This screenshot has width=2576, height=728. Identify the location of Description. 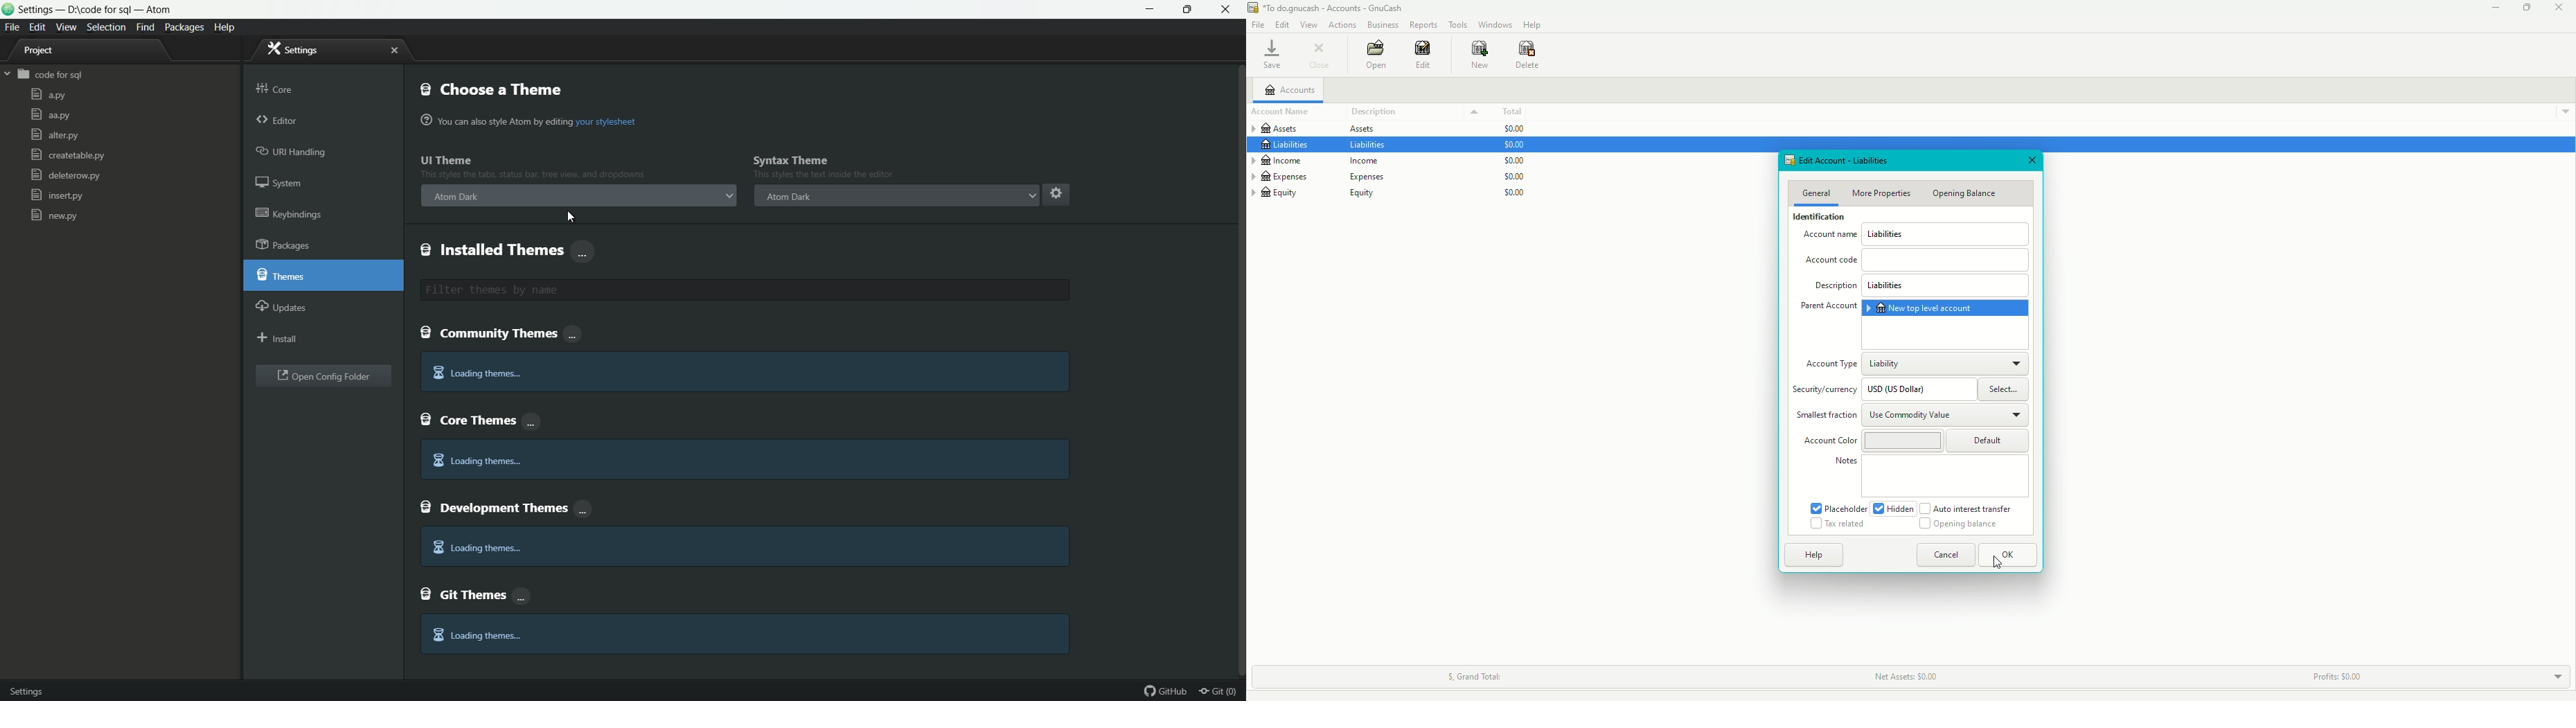
(1378, 111).